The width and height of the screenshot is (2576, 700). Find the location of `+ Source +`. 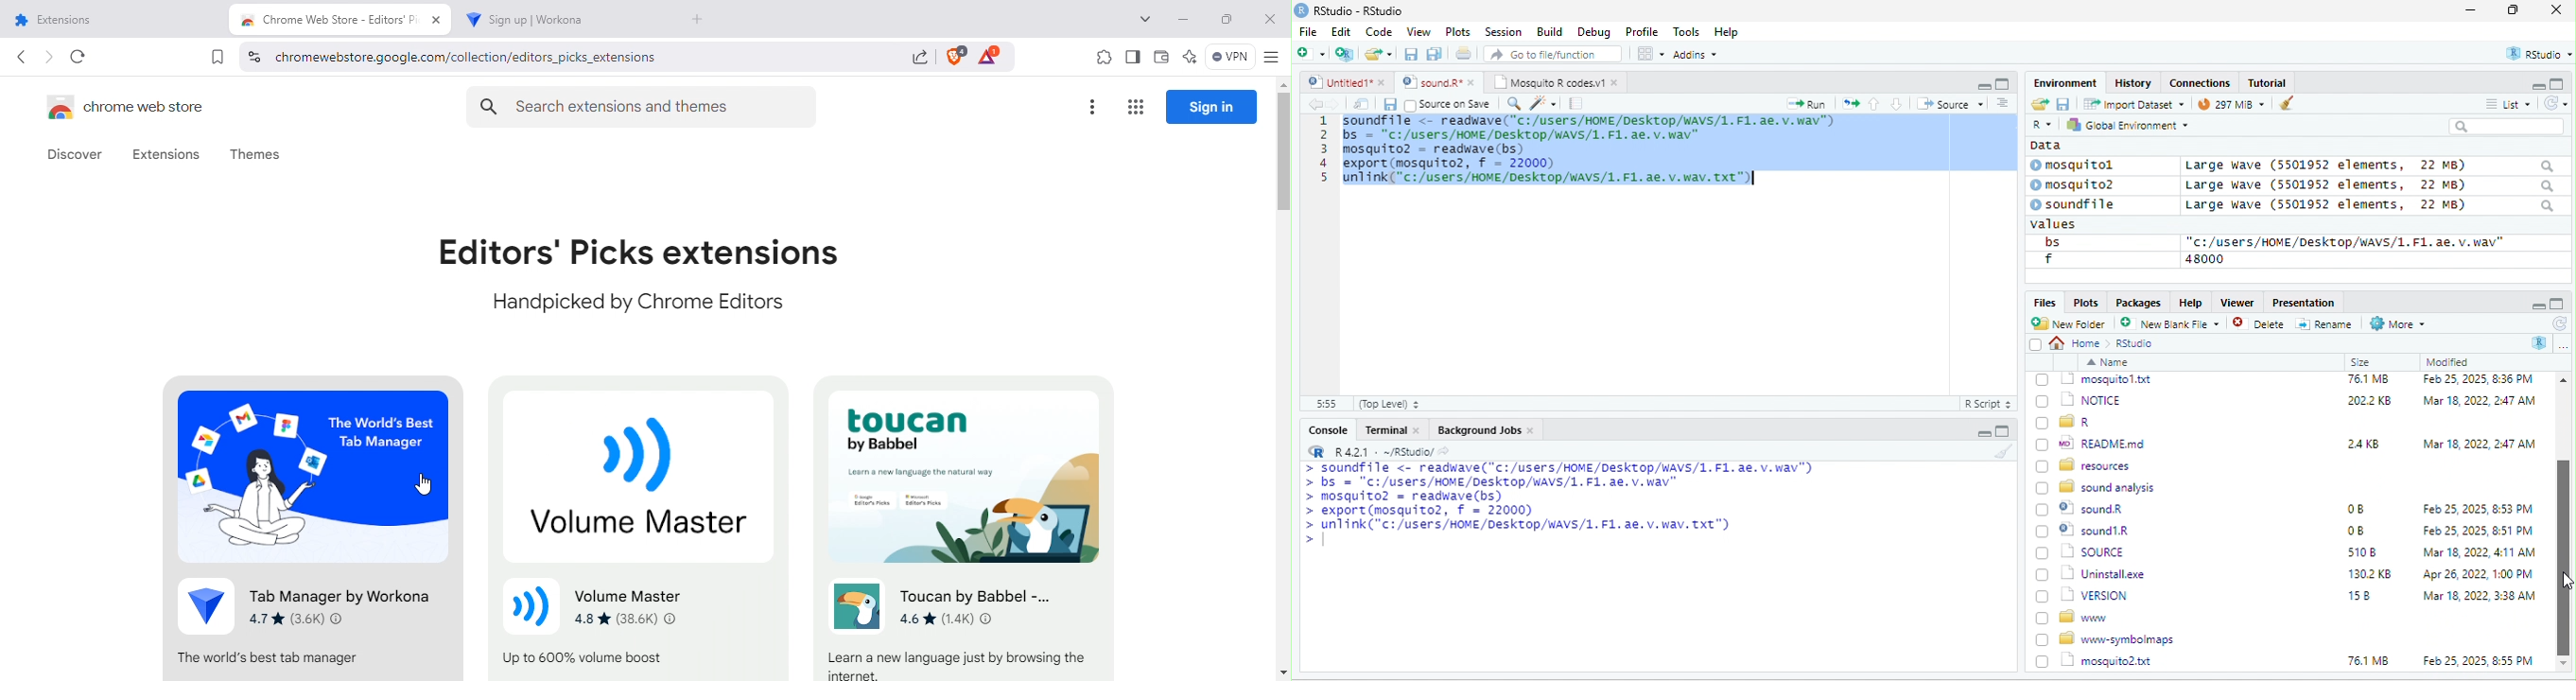

+ Source + is located at coordinates (1950, 103).